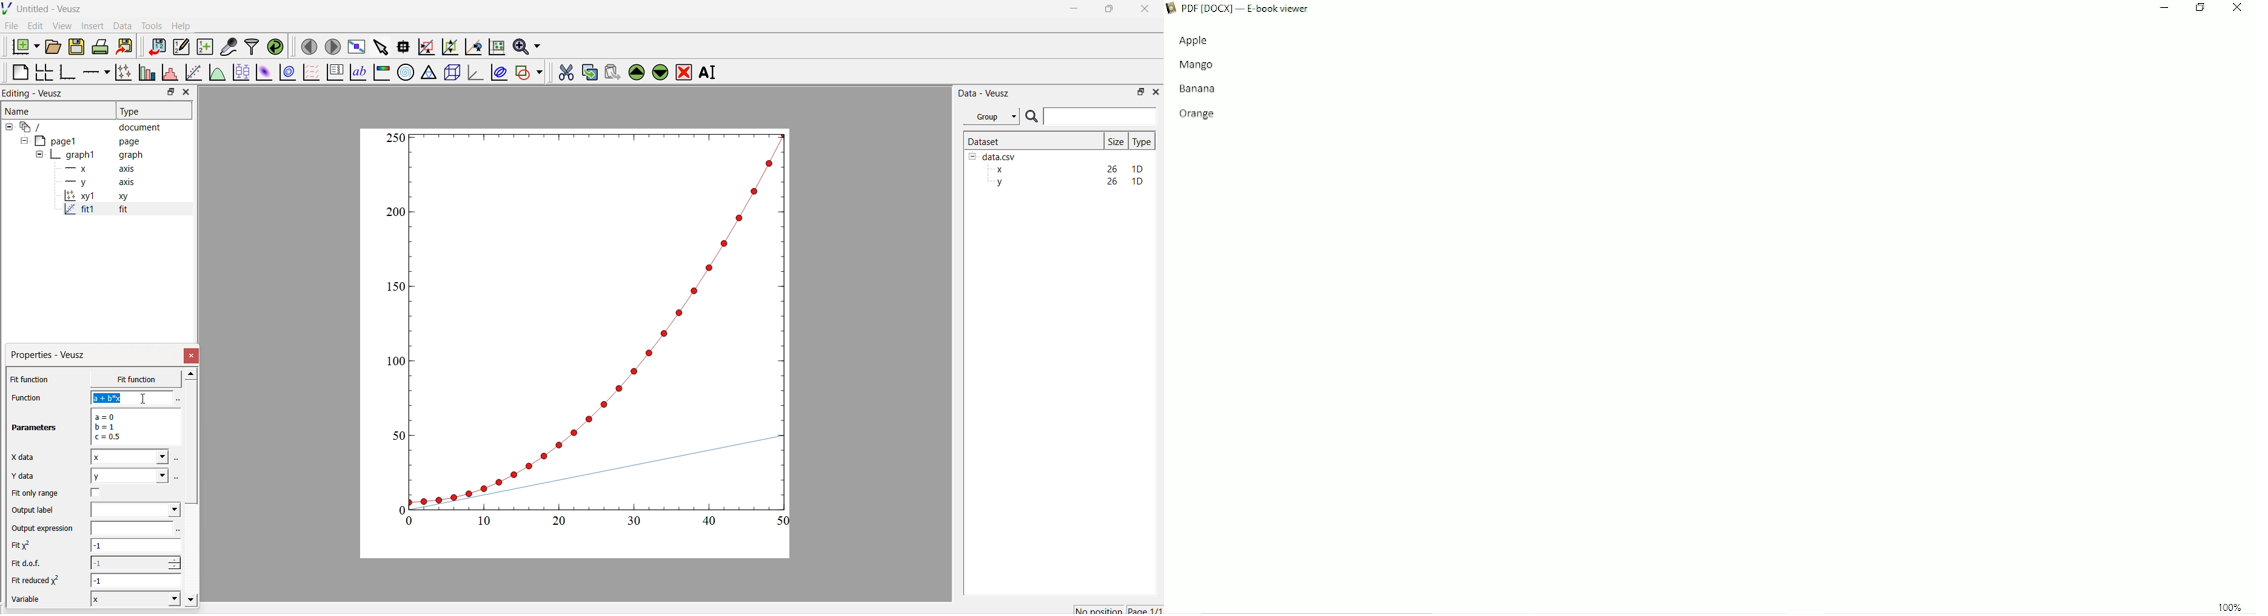 Image resolution: width=2268 pixels, height=616 pixels. What do you see at coordinates (2238, 8) in the screenshot?
I see `Close` at bounding box center [2238, 8].